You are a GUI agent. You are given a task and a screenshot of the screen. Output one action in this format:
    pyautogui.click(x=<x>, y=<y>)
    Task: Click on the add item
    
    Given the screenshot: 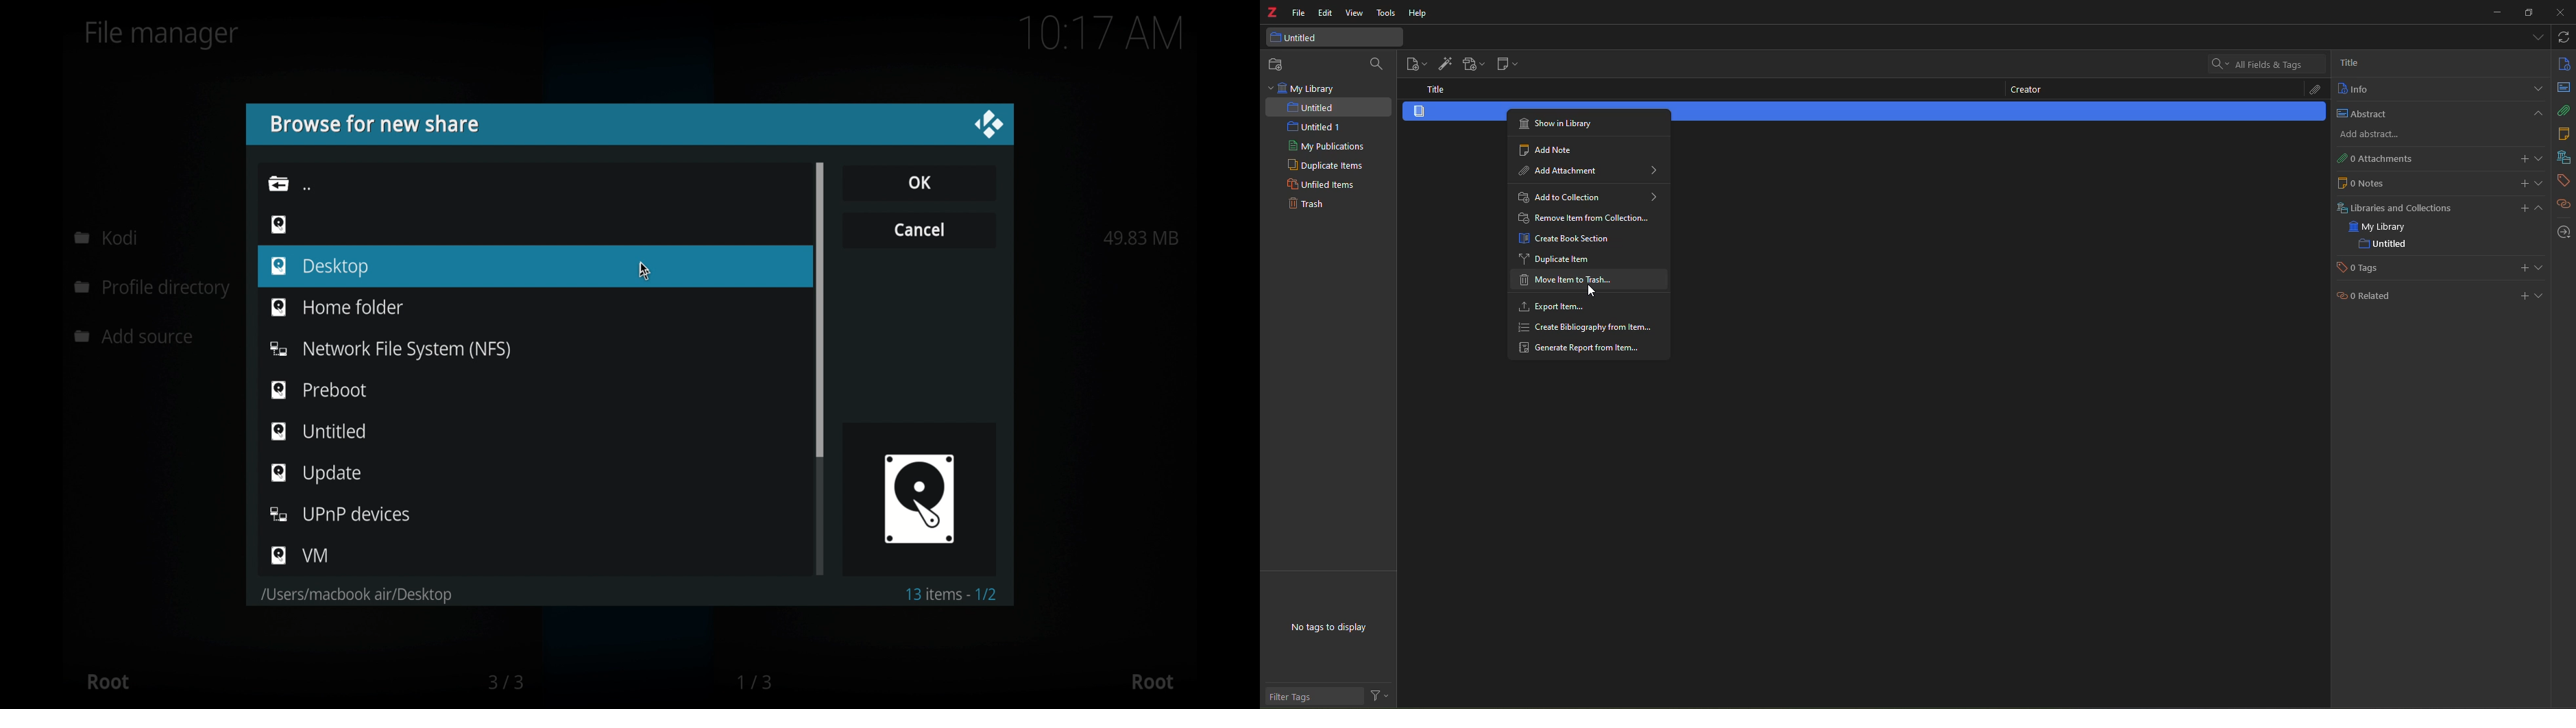 What is the action you would take?
    pyautogui.click(x=1444, y=62)
    